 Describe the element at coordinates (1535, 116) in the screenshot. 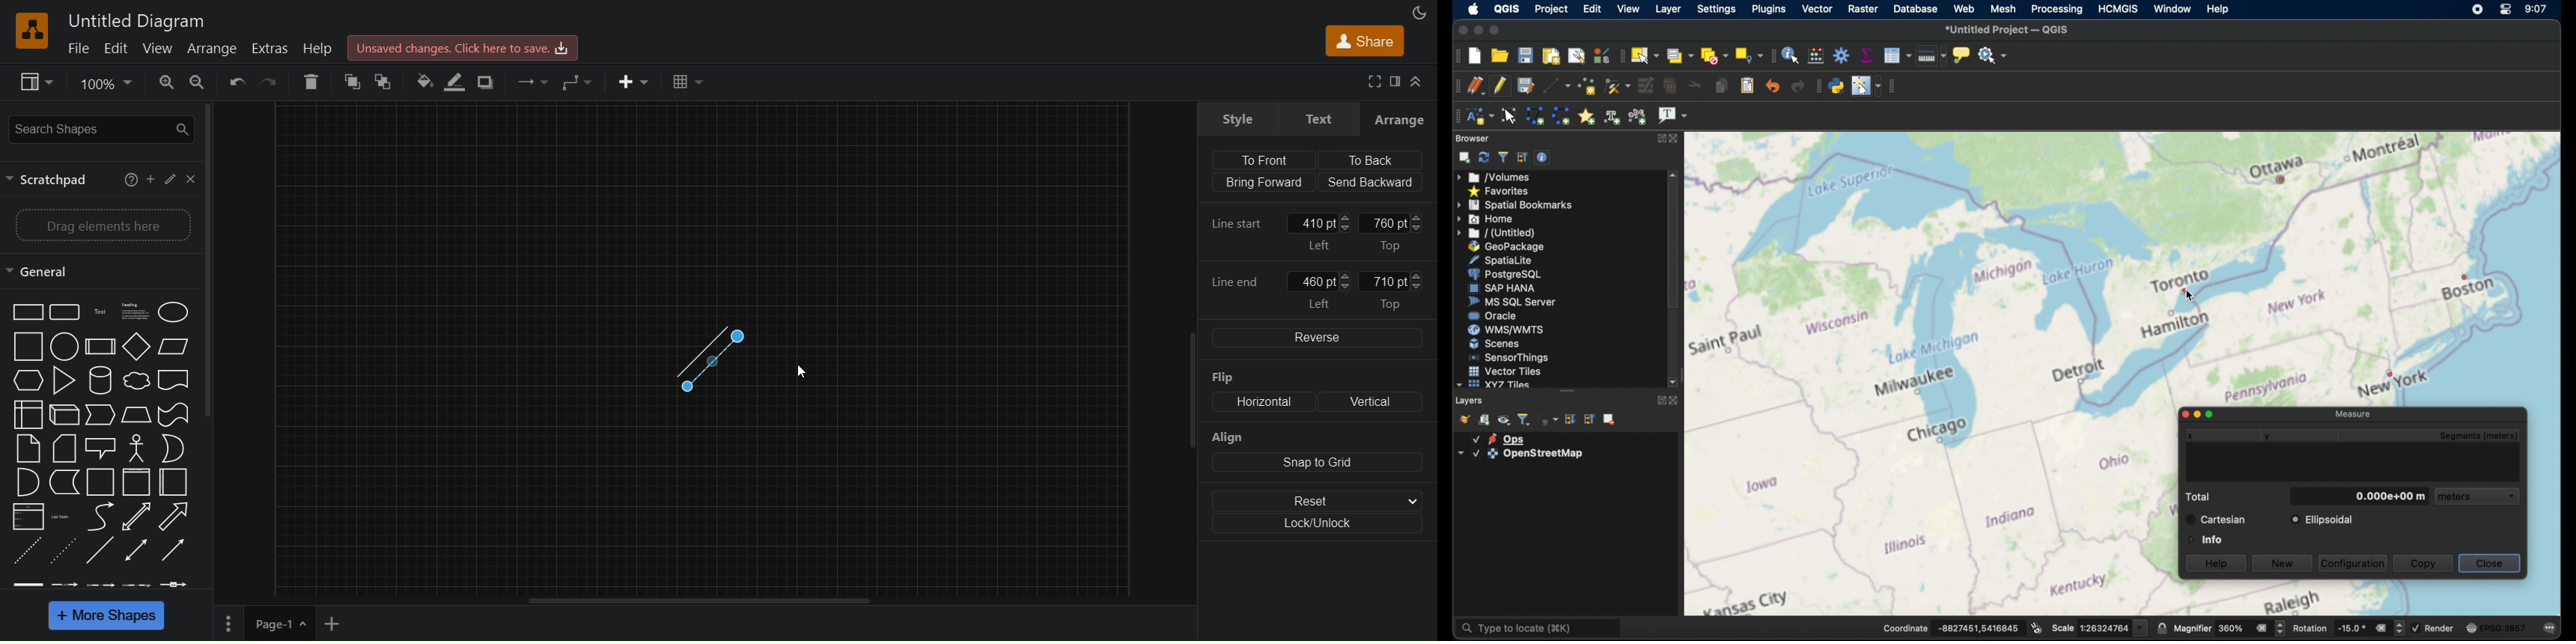

I see `create polygon annotation` at that location.